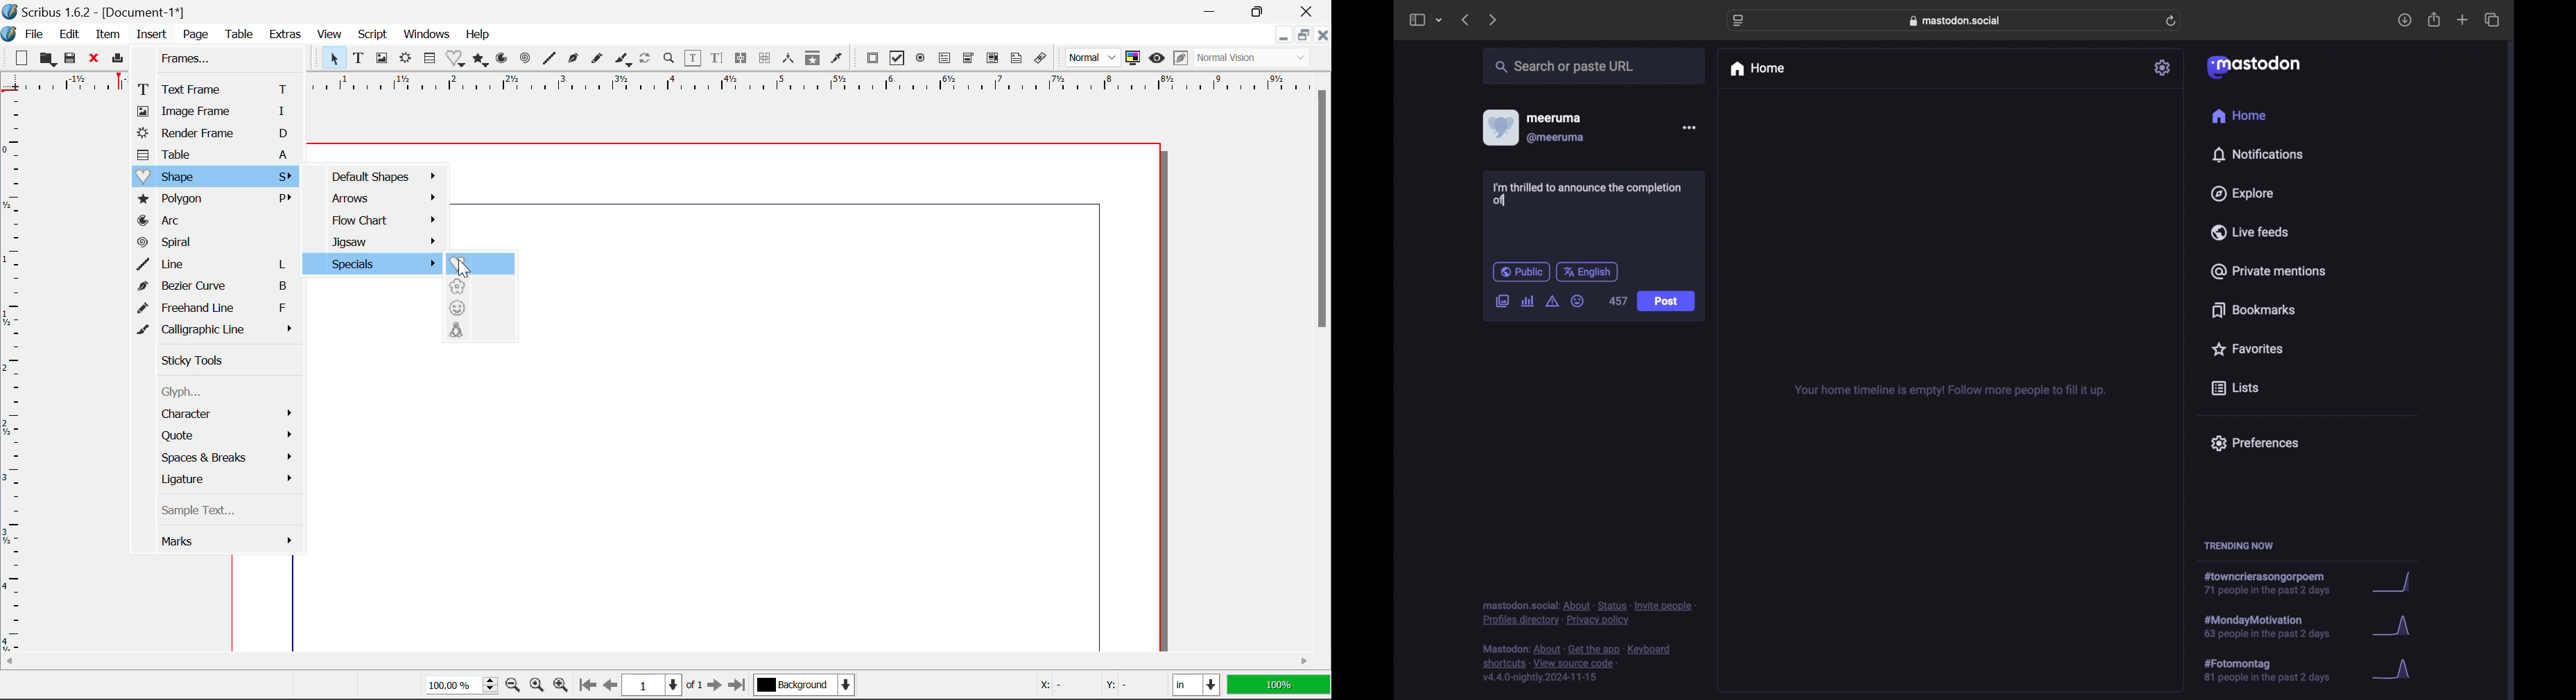 The image size is (2576, 700). Describe the element at coordinates (214, 394) in the screenshot. I see `Glyph` at that location.